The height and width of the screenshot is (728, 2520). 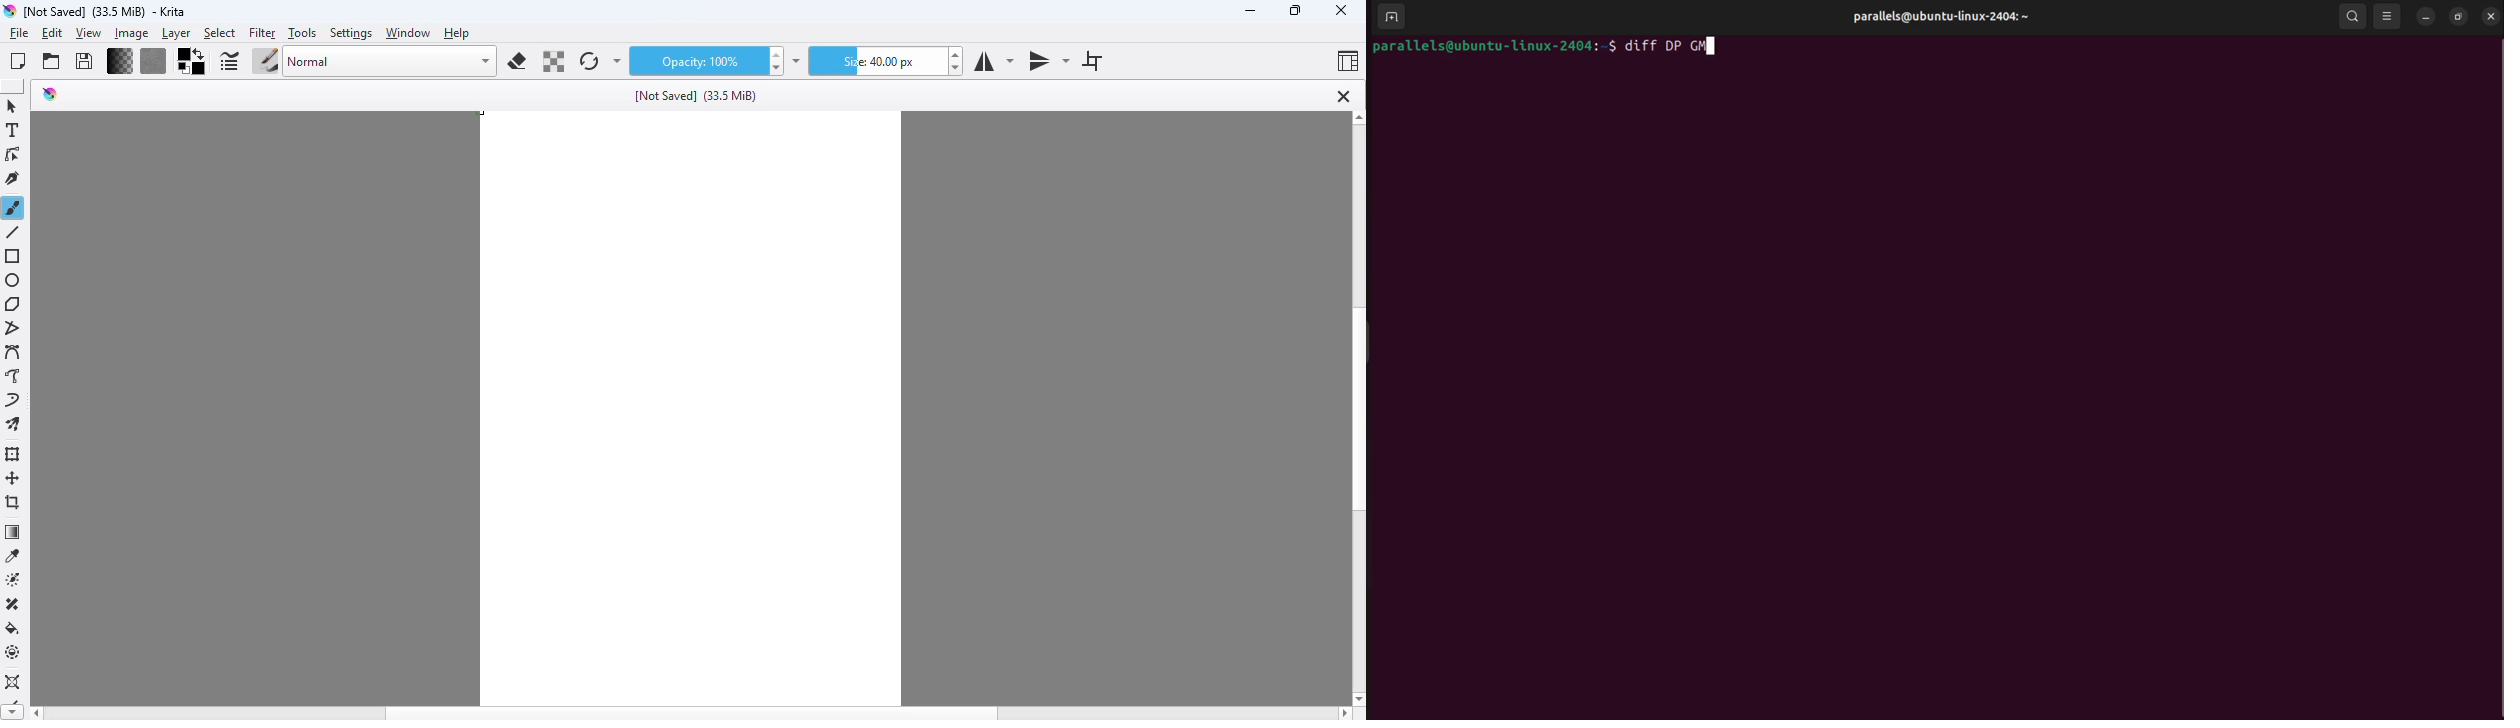 I want to click on filter, so click(x=264, y=34).